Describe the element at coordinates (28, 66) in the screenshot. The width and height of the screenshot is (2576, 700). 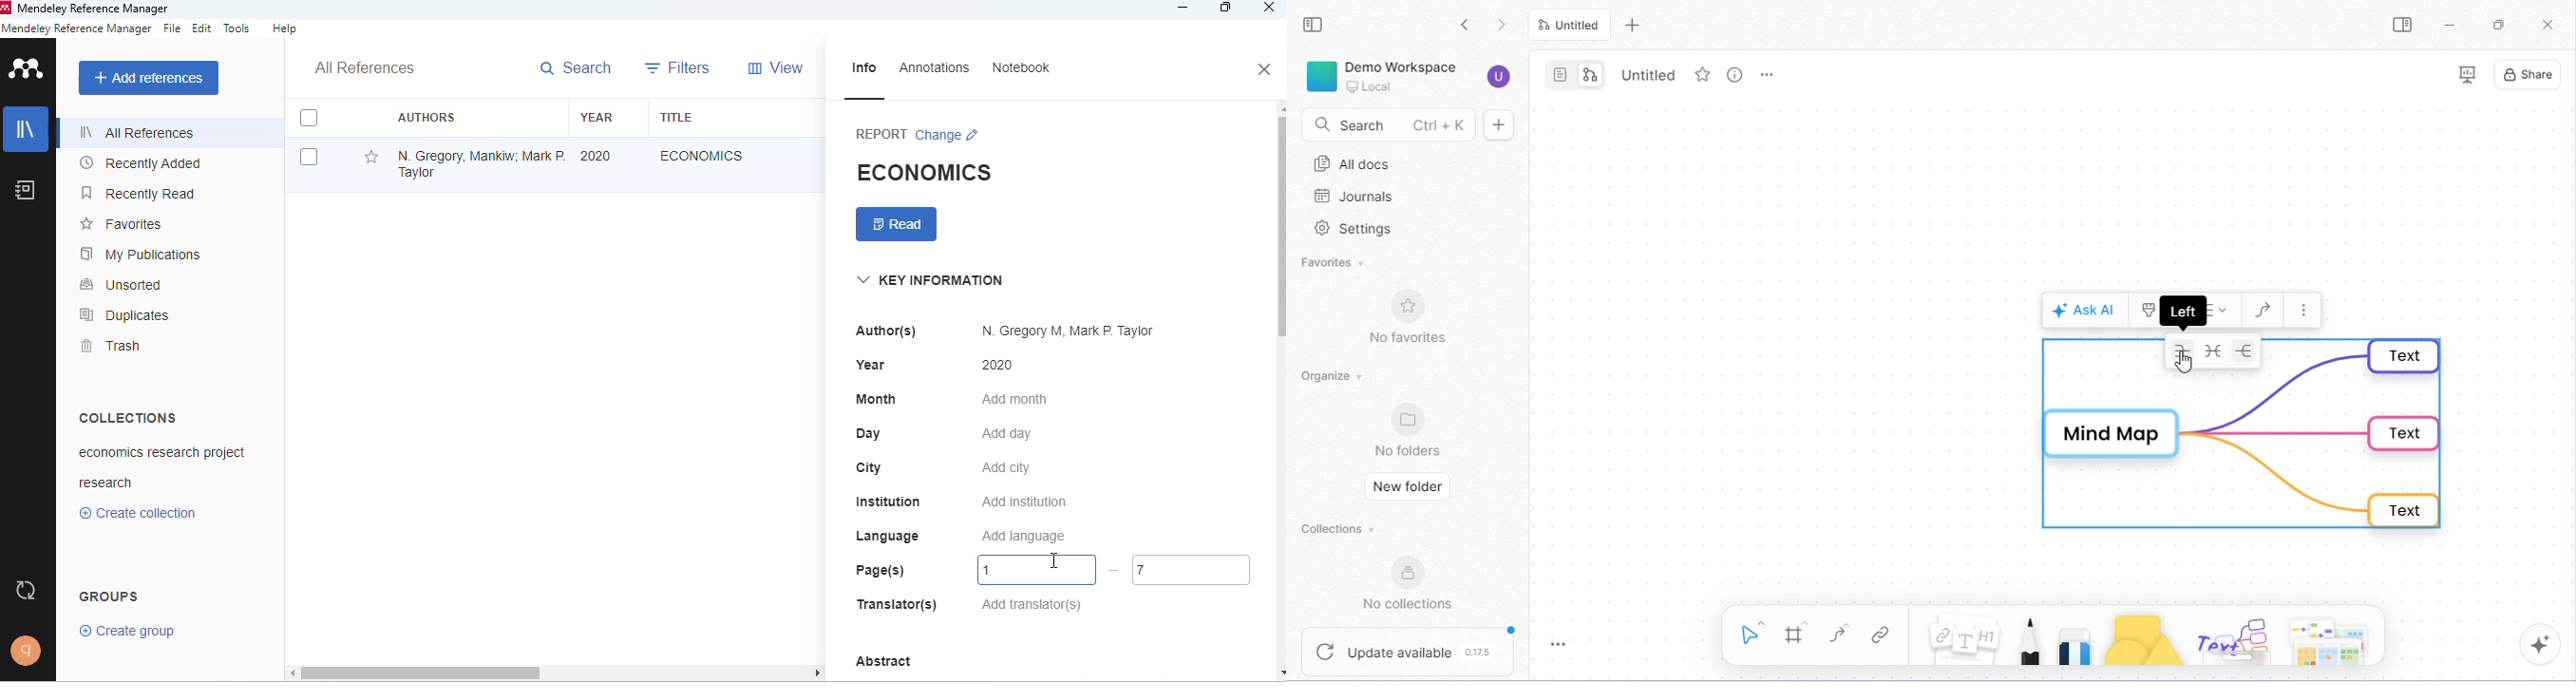
I see `logo` at that location.